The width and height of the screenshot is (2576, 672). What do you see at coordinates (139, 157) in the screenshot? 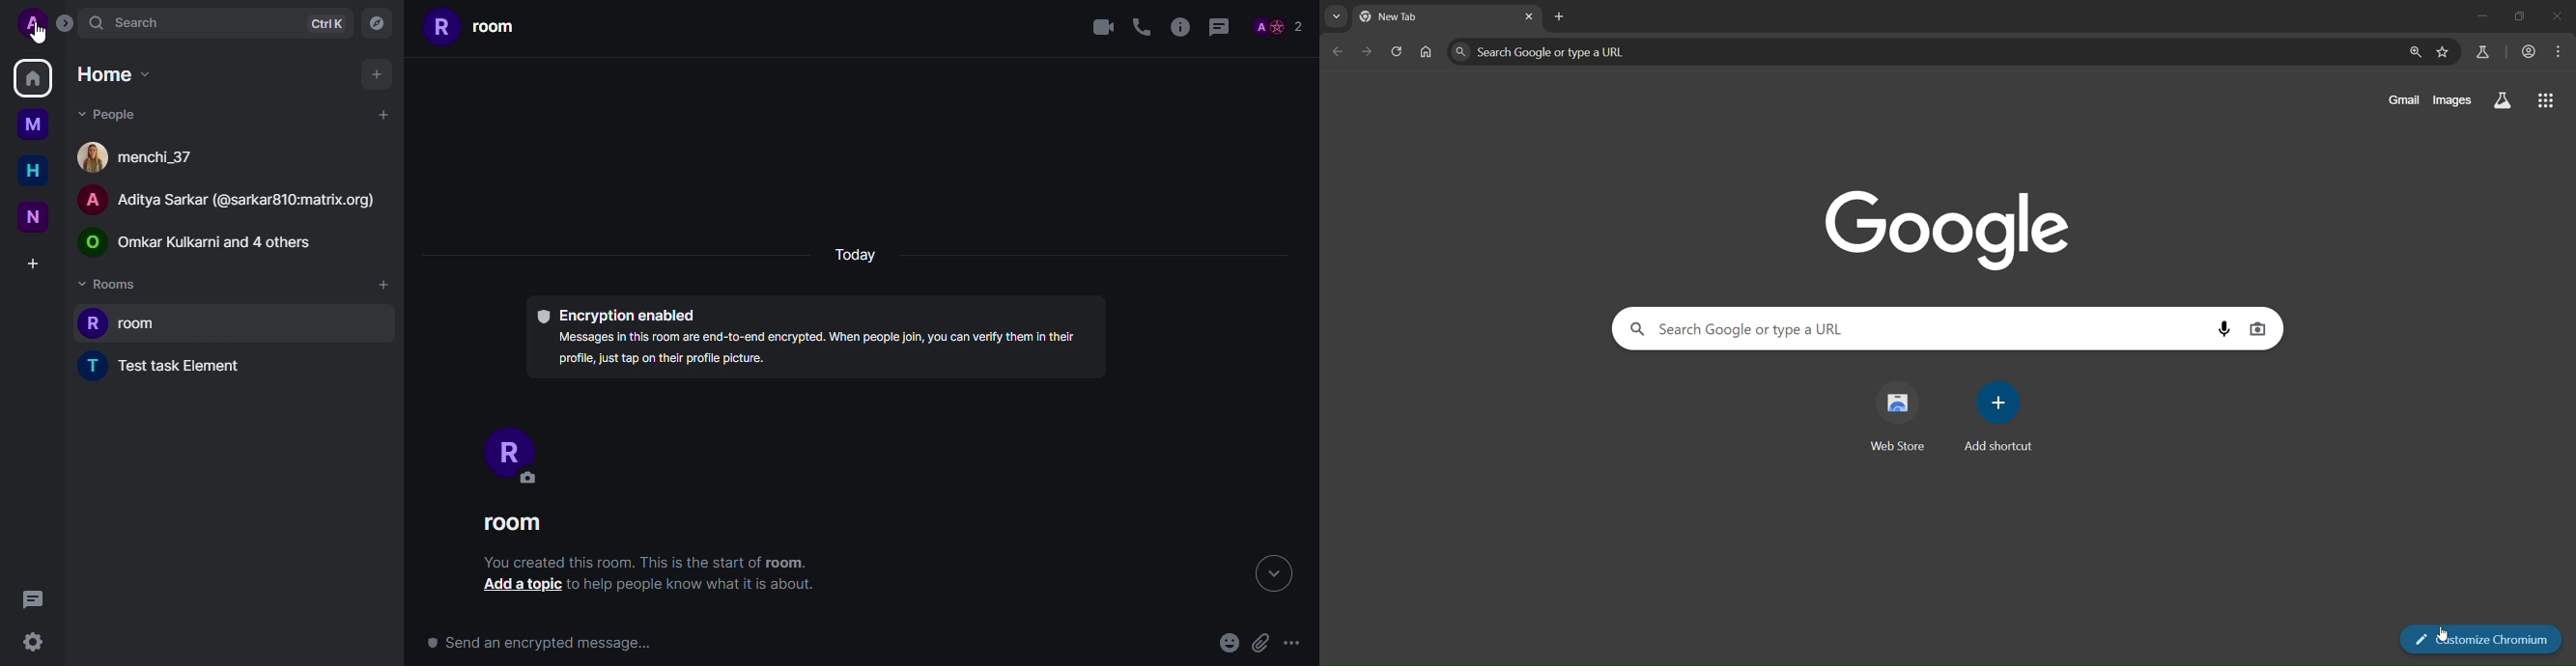
I see `contact` at bounding box center [139, 157].